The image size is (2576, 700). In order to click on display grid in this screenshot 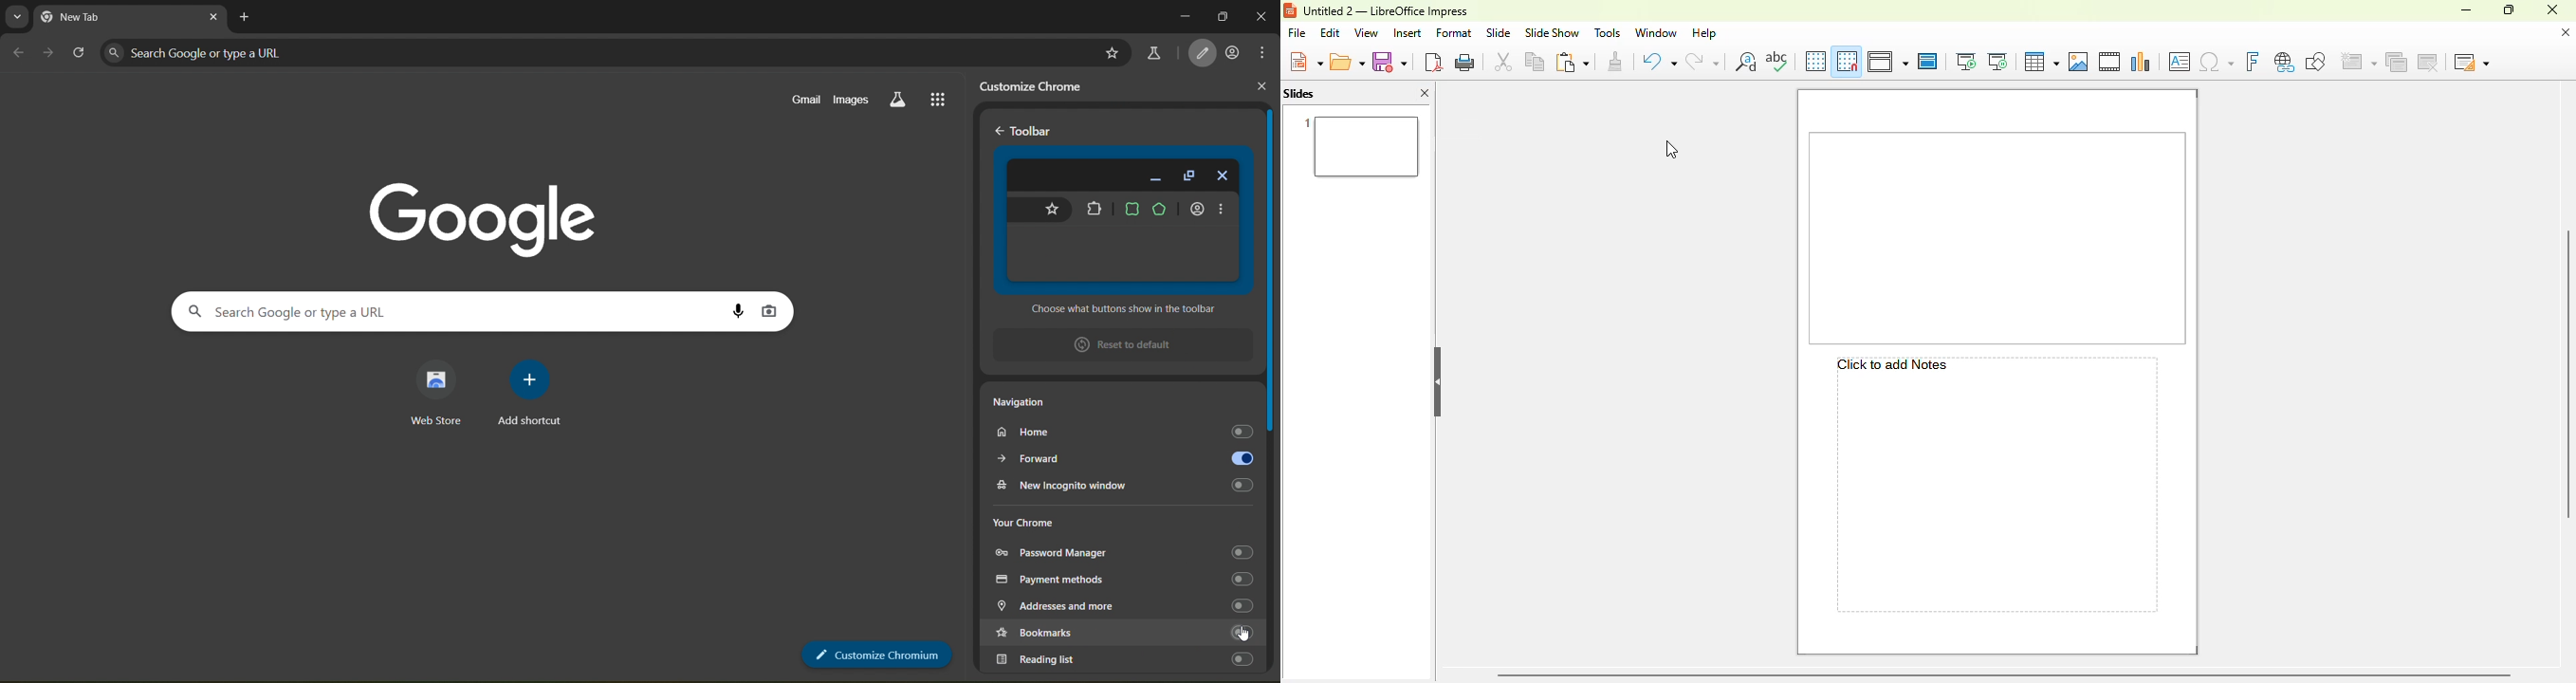, I will do `click(1815, 62)`.